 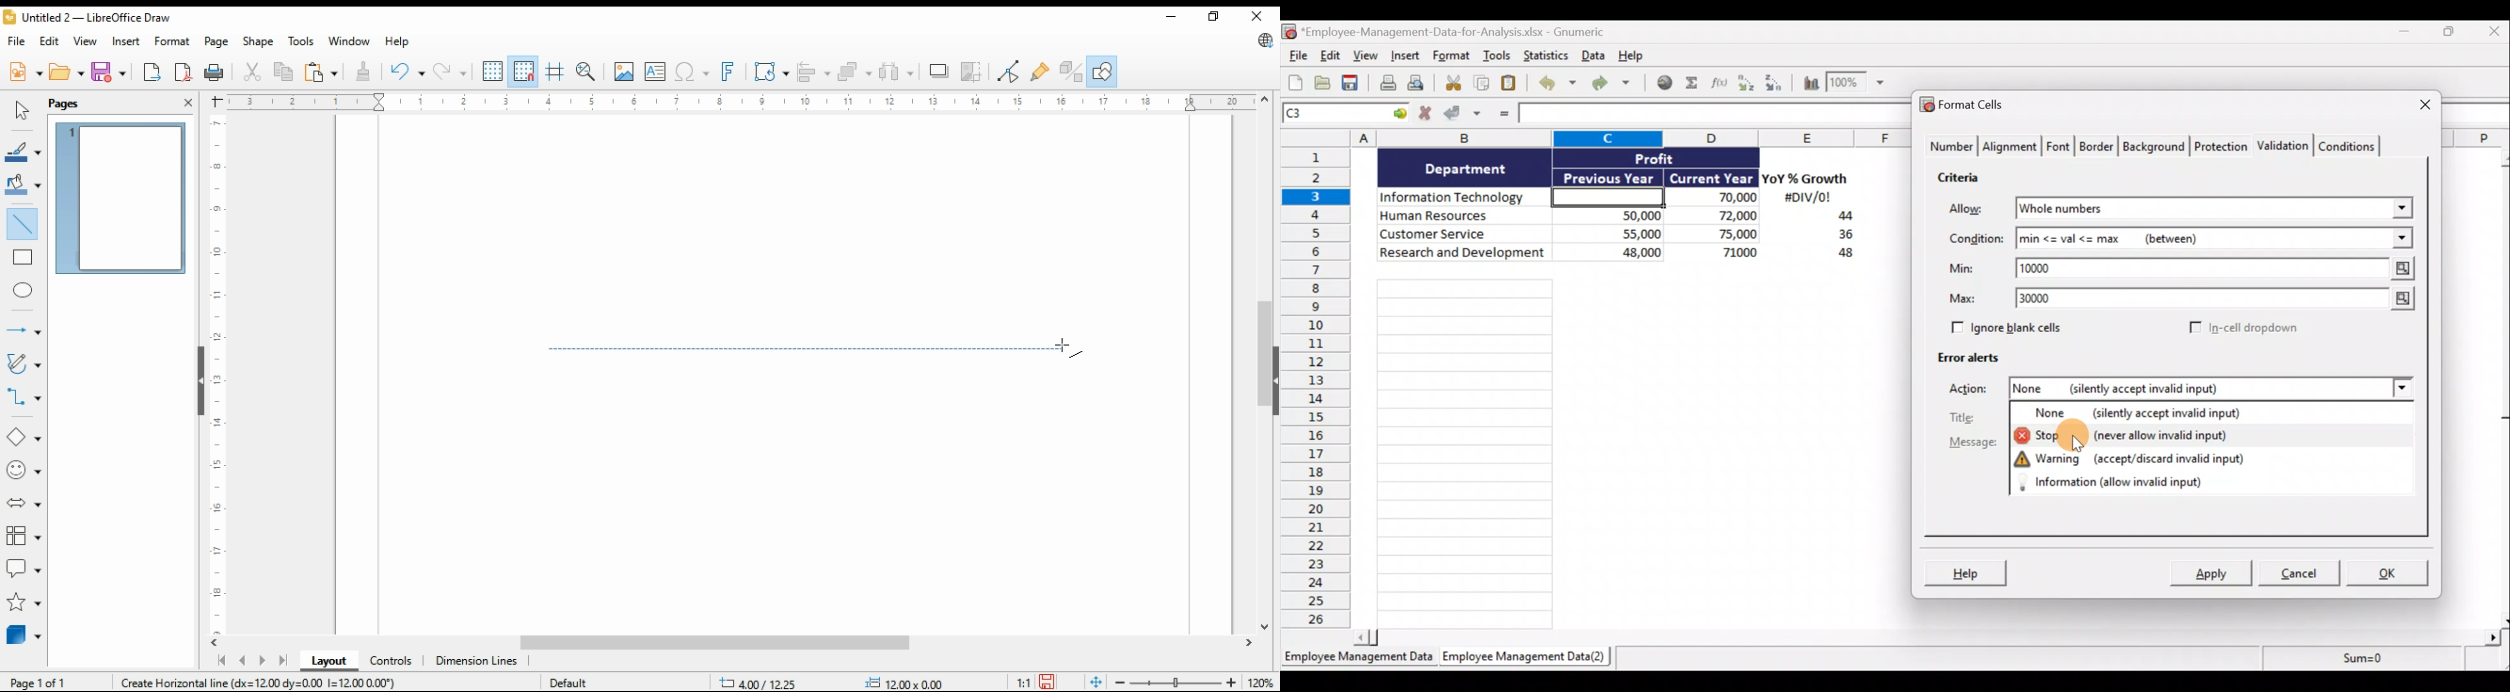 What do you see at coordinates (1452, 58) in the screenshot?
I see `Format` at bounding box center [1452, 58].